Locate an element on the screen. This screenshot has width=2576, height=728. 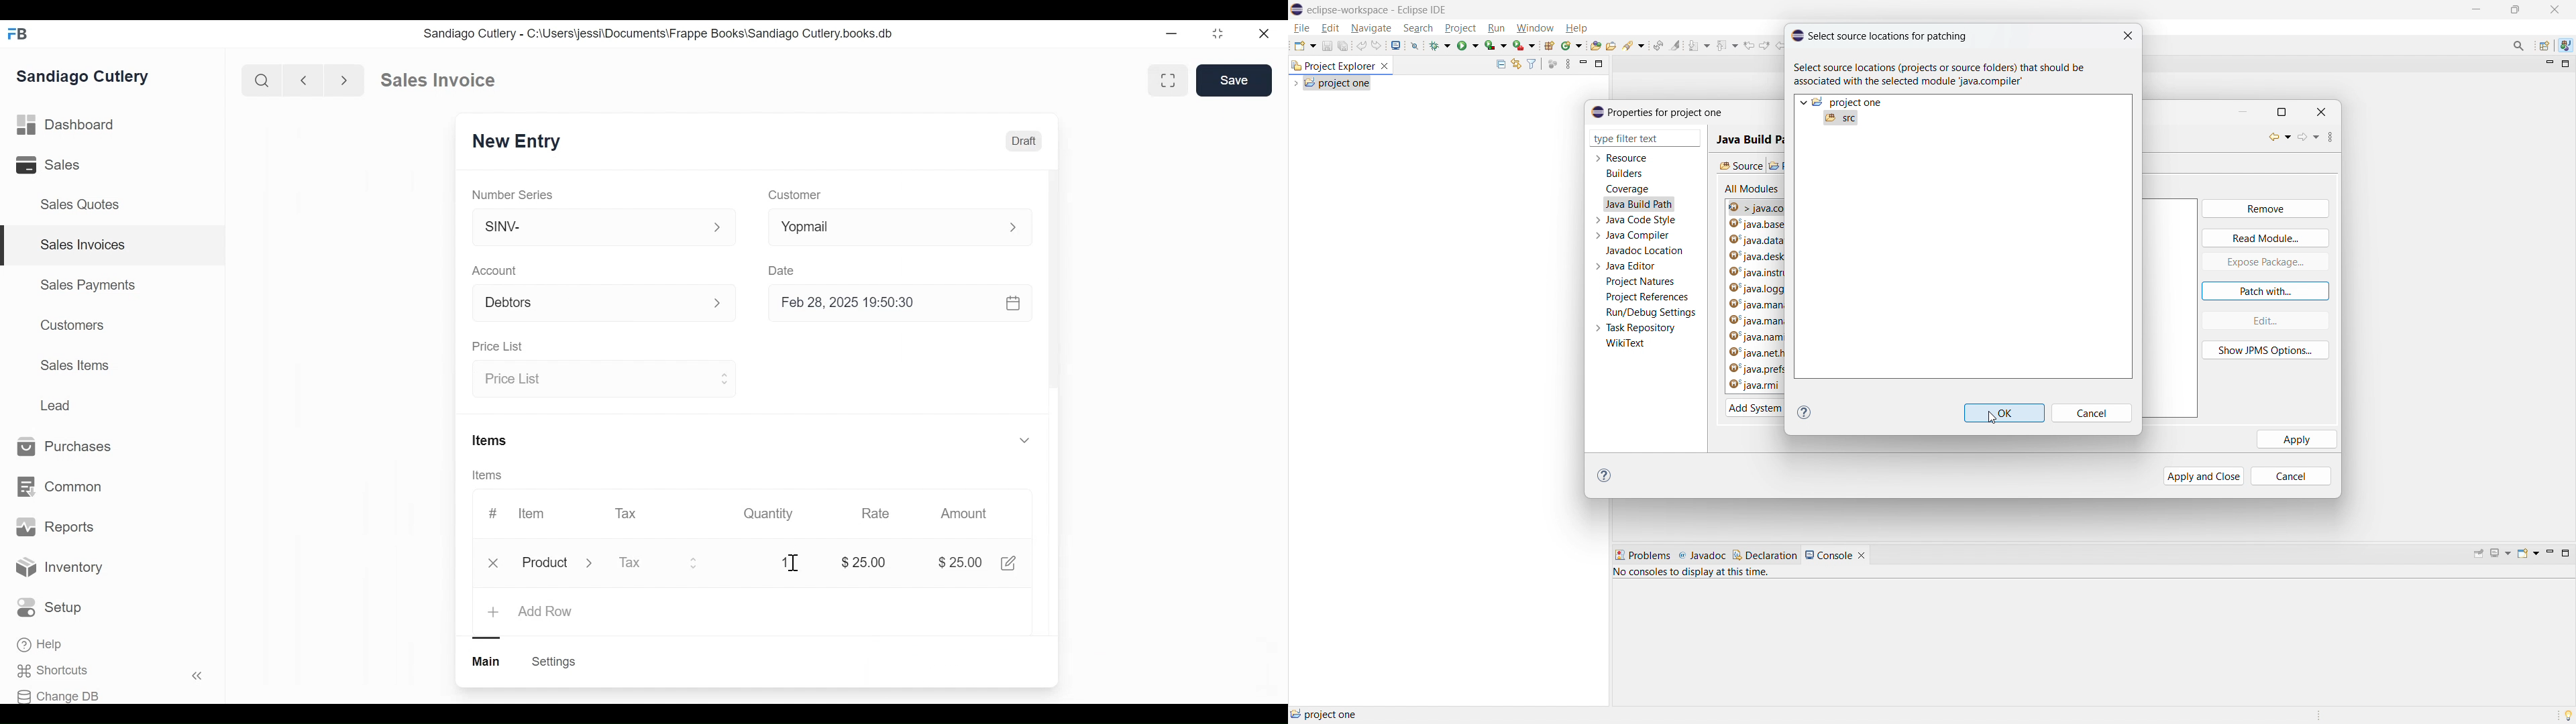
Sales Payments is located at coordinates (87, 285).